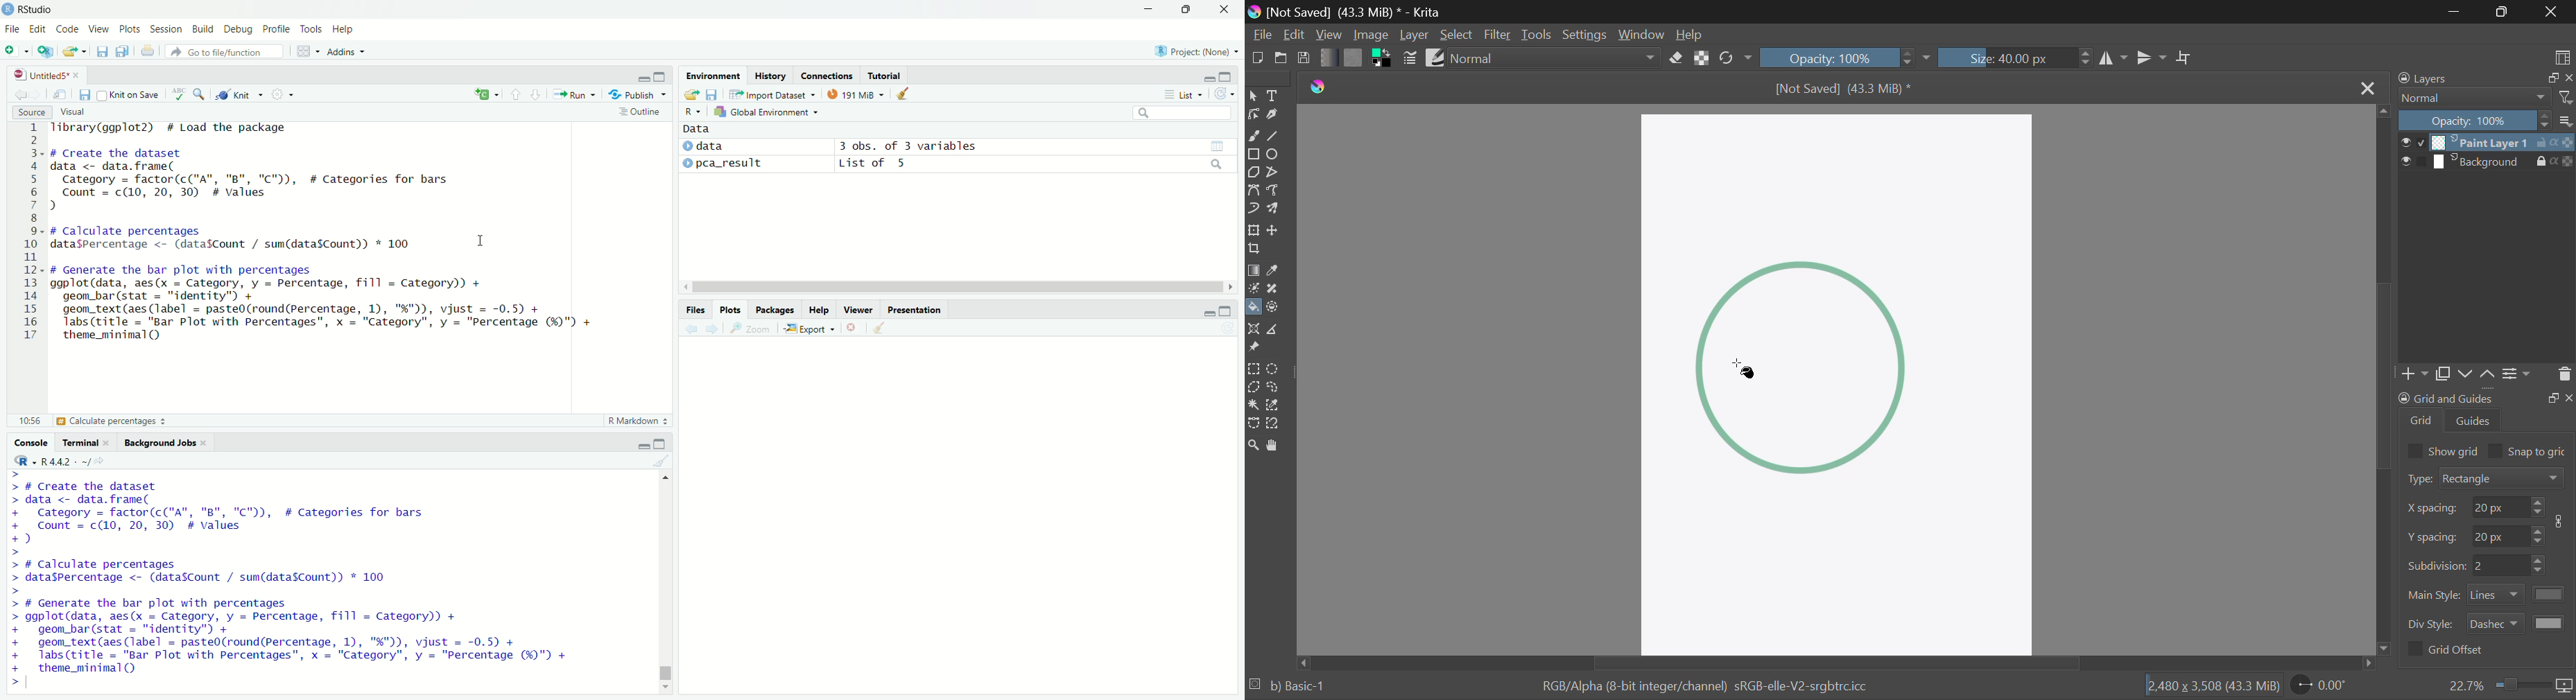  What do you see at coordinates (1702, 60) in the screenshot?
I see `Lock Alpha` at bounding box center [1702, 60].